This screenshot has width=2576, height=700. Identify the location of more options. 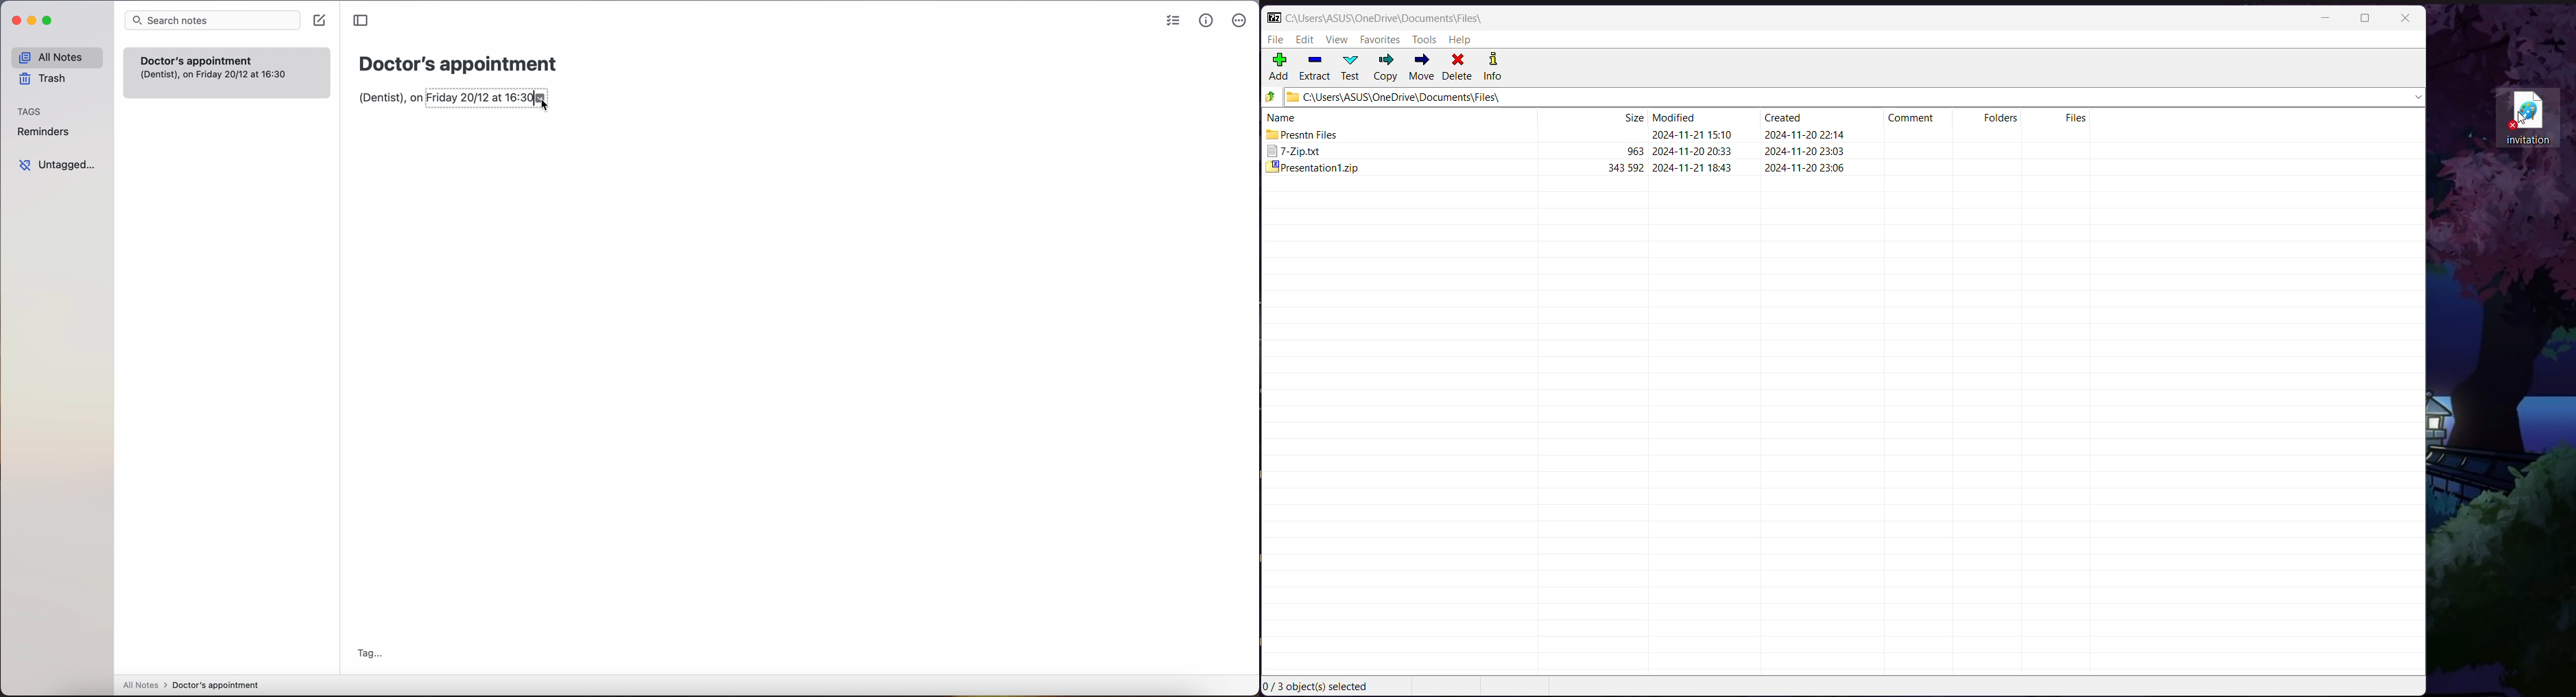
(1239, 20).